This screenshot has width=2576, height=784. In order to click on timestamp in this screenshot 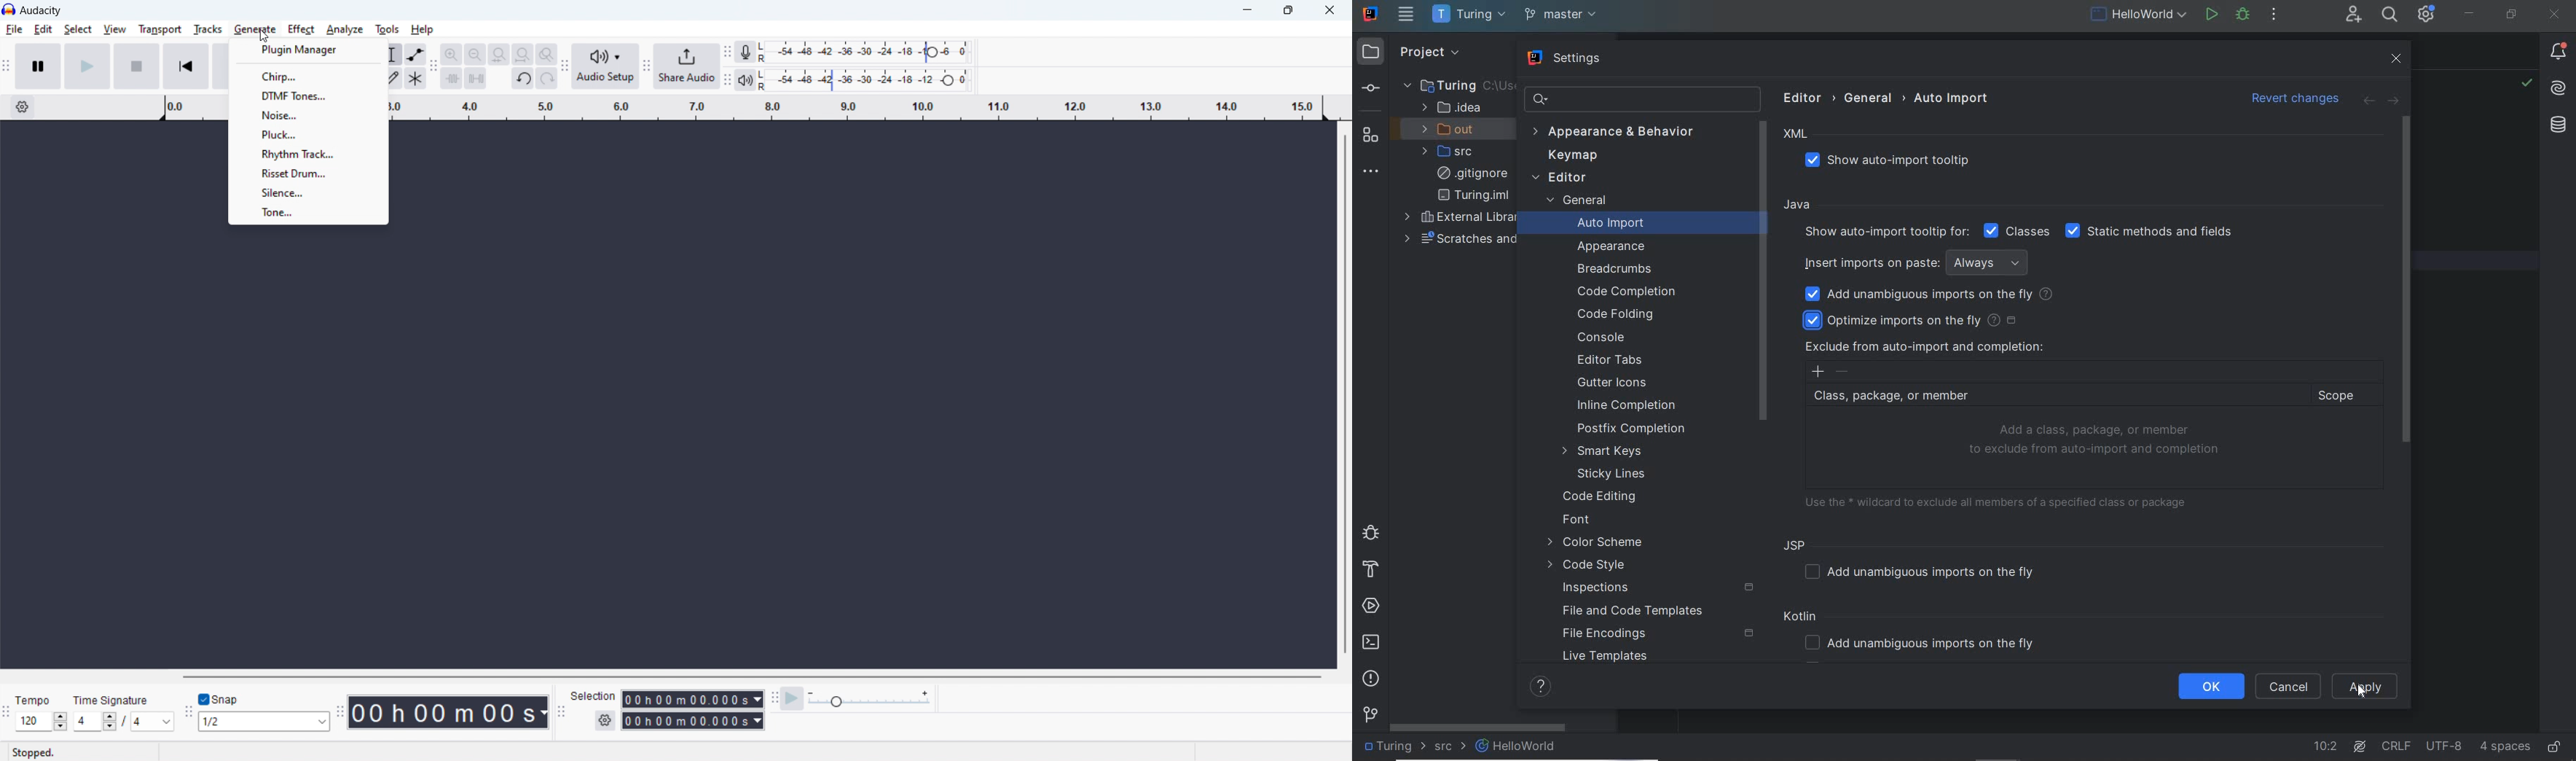, I will do `click(450, 712)`.